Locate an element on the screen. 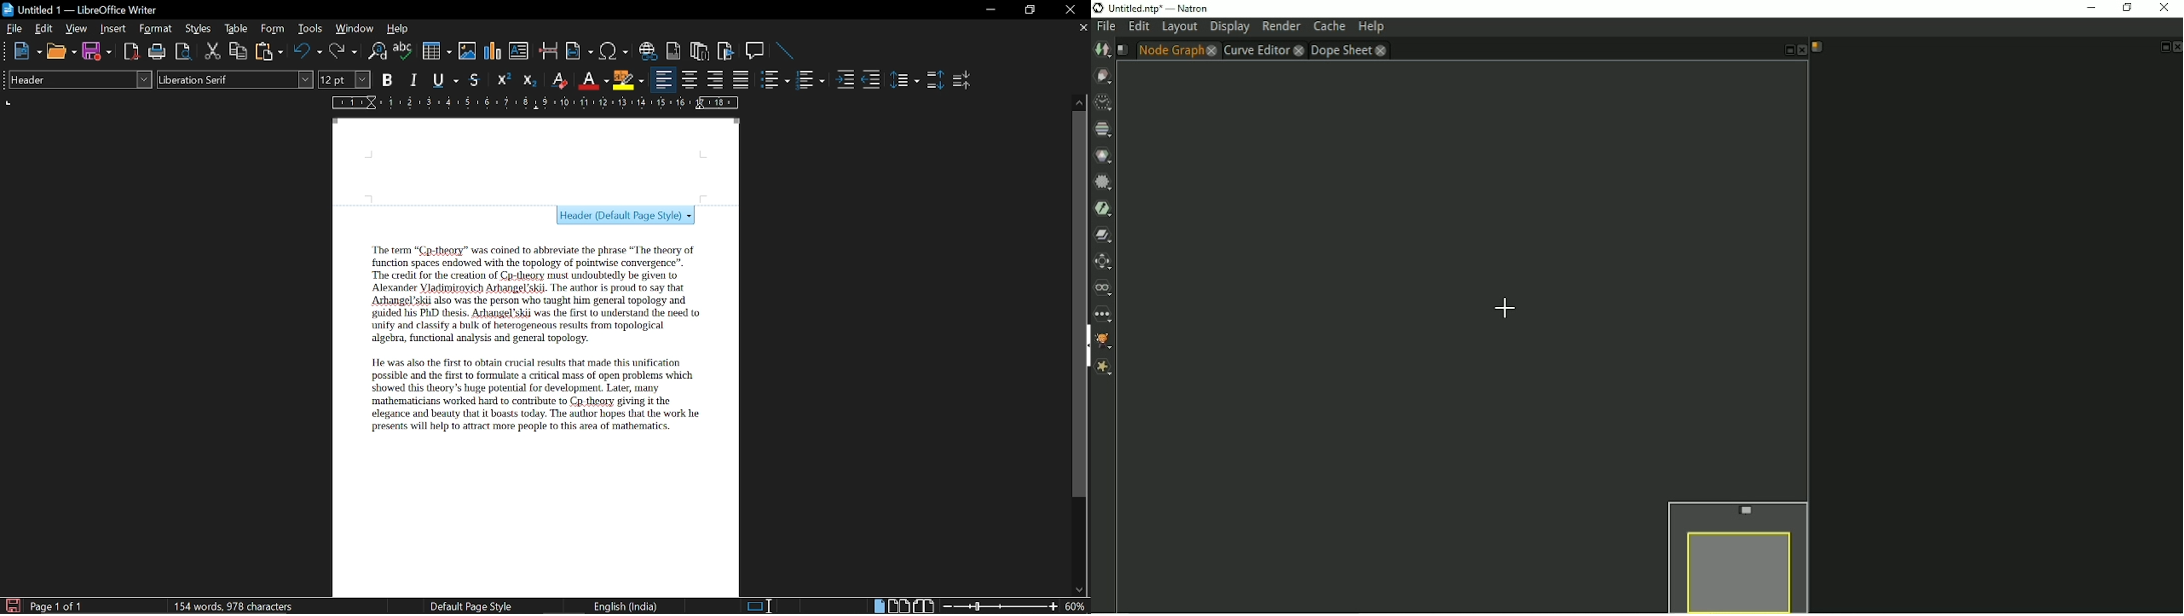 This screenshot has height=616, width=2184. Close is located at coordinates (1069, 10).